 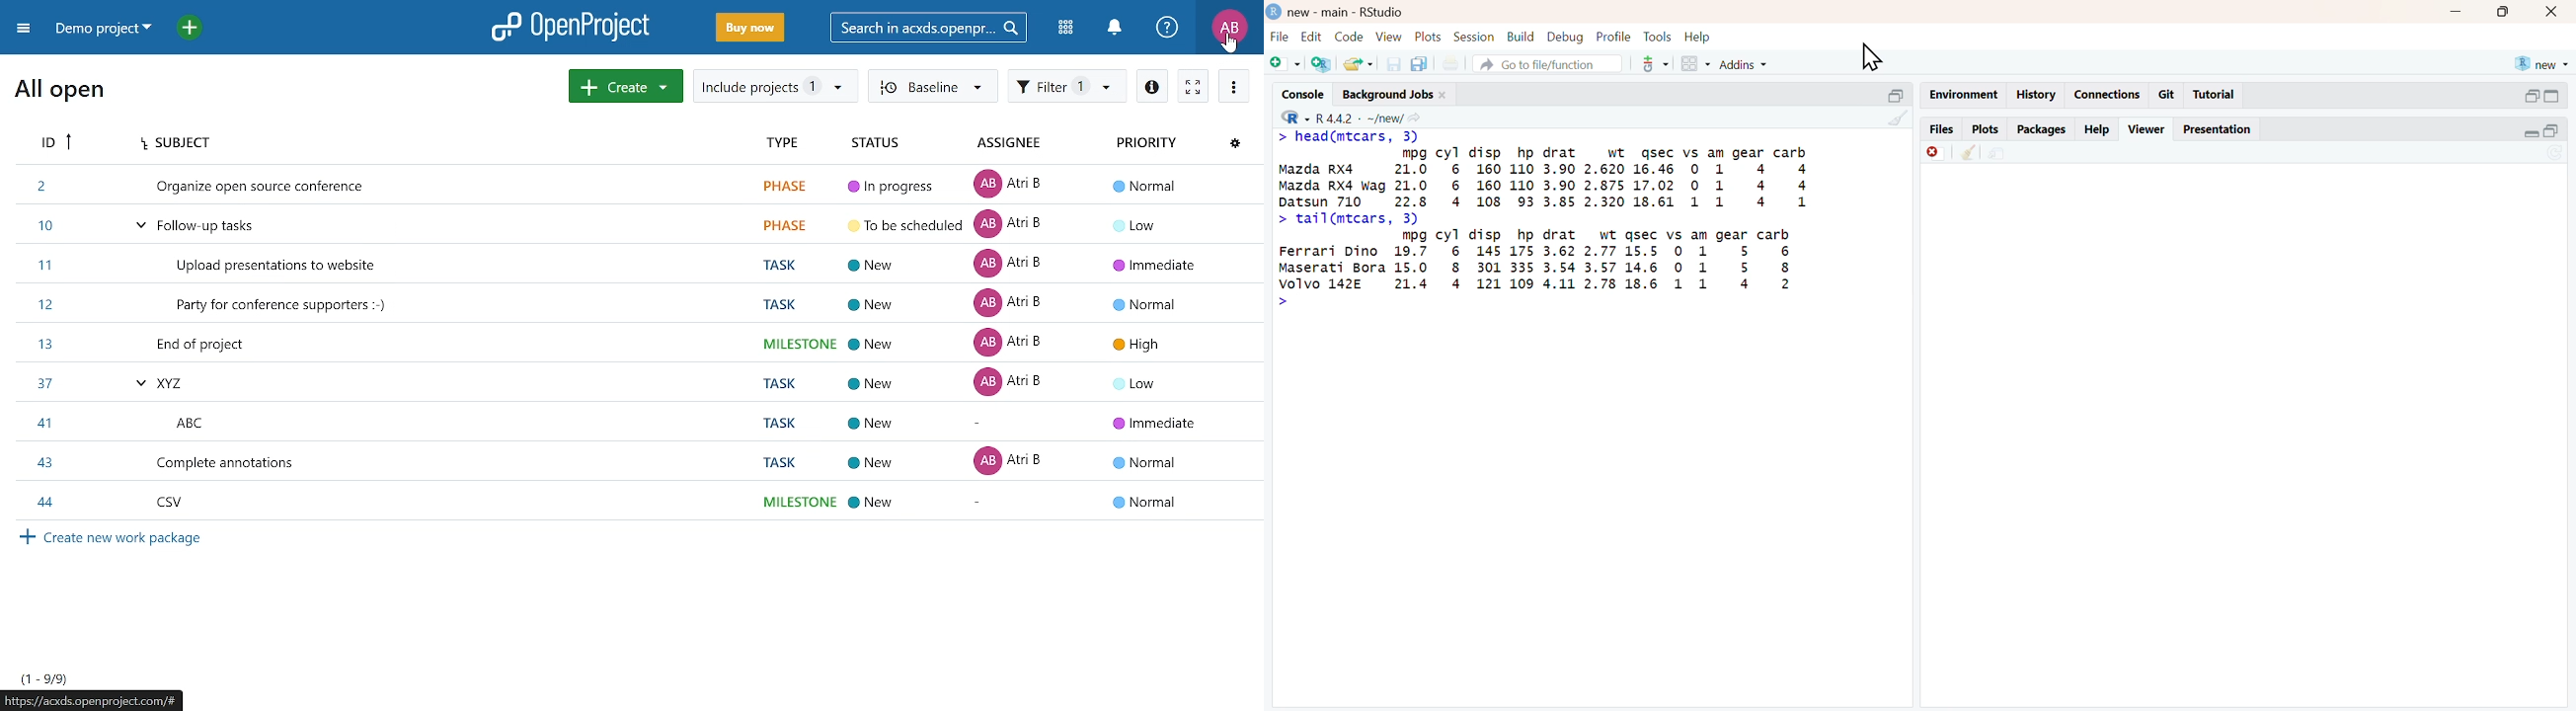 What do you see at coordinates (1454, 61) in the screenshot?
I see `Print documents` at bounding box center [1454, 61].